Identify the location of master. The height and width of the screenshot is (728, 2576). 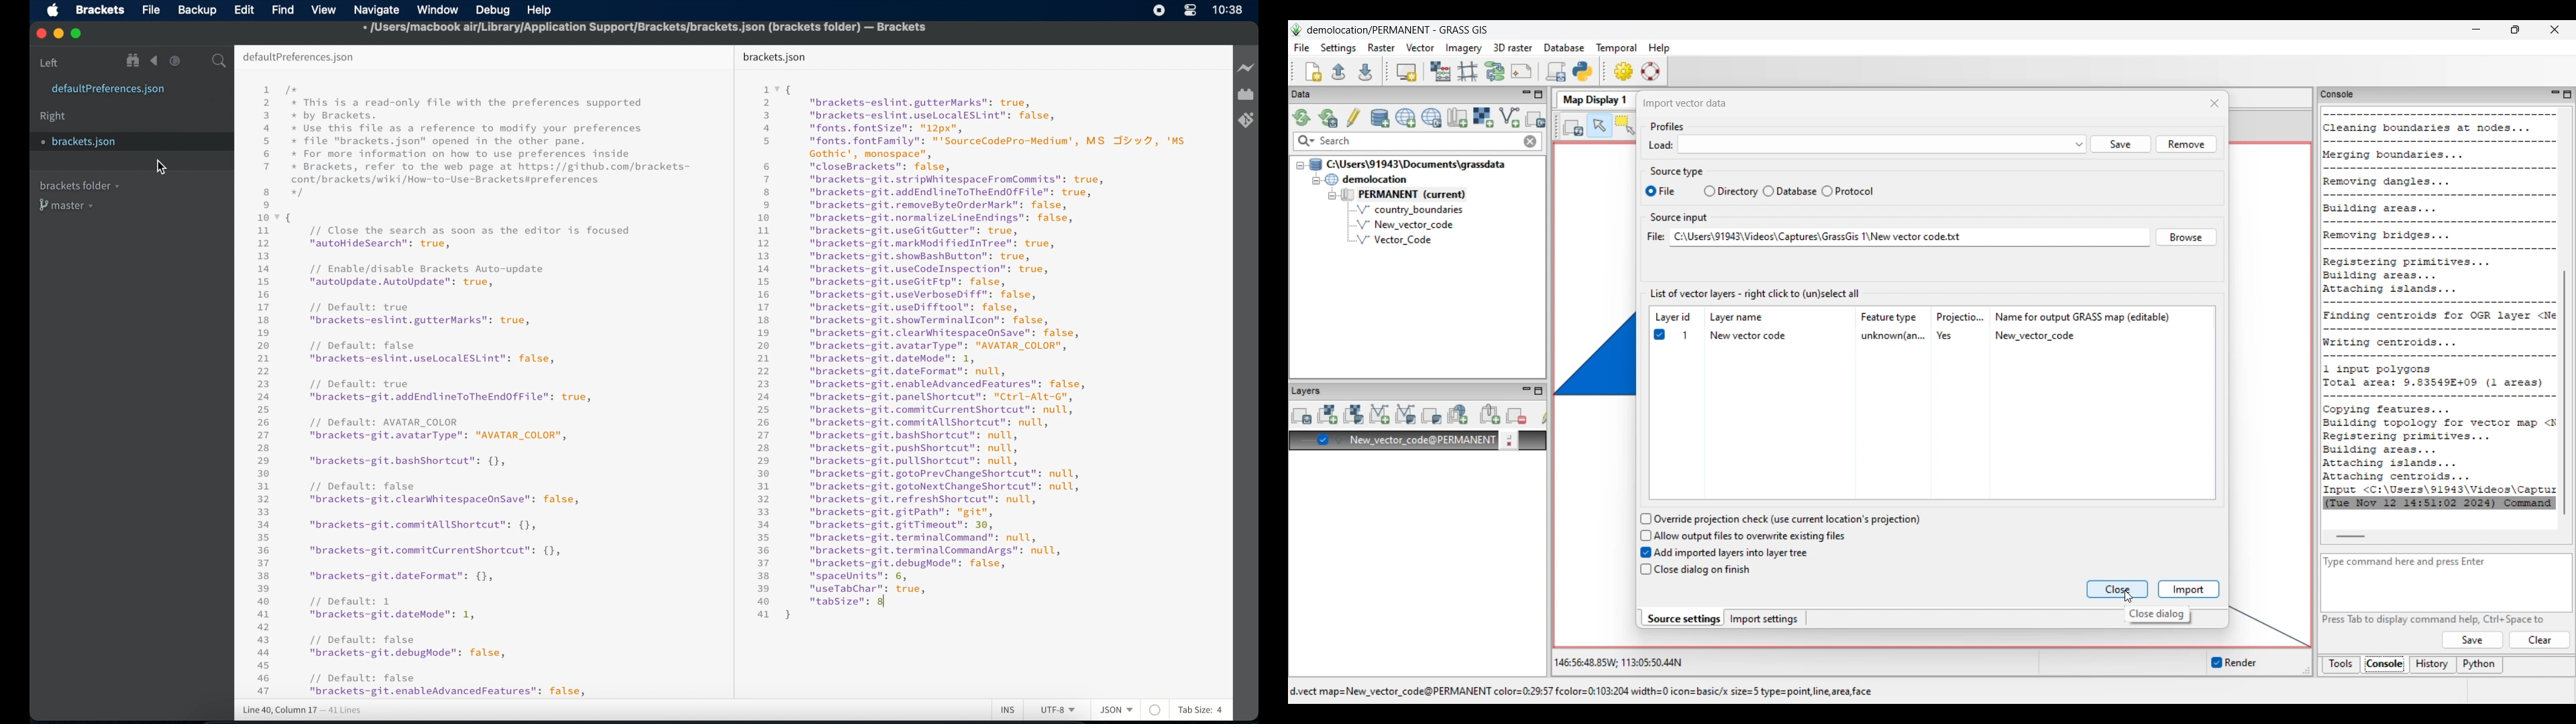
(68, 205).